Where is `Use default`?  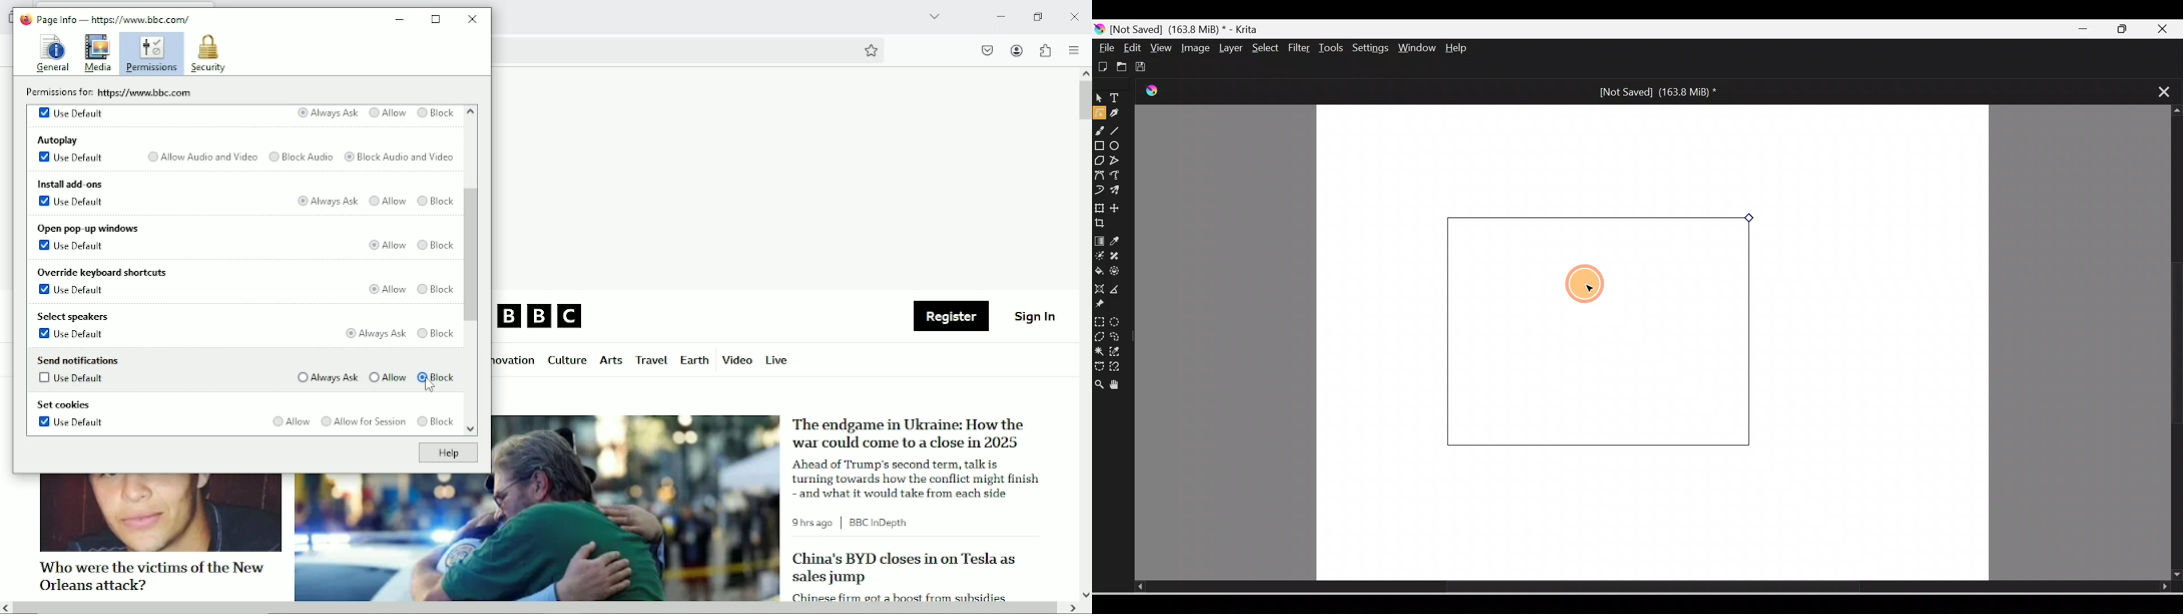
Use default is located at coordinates (71, 158).